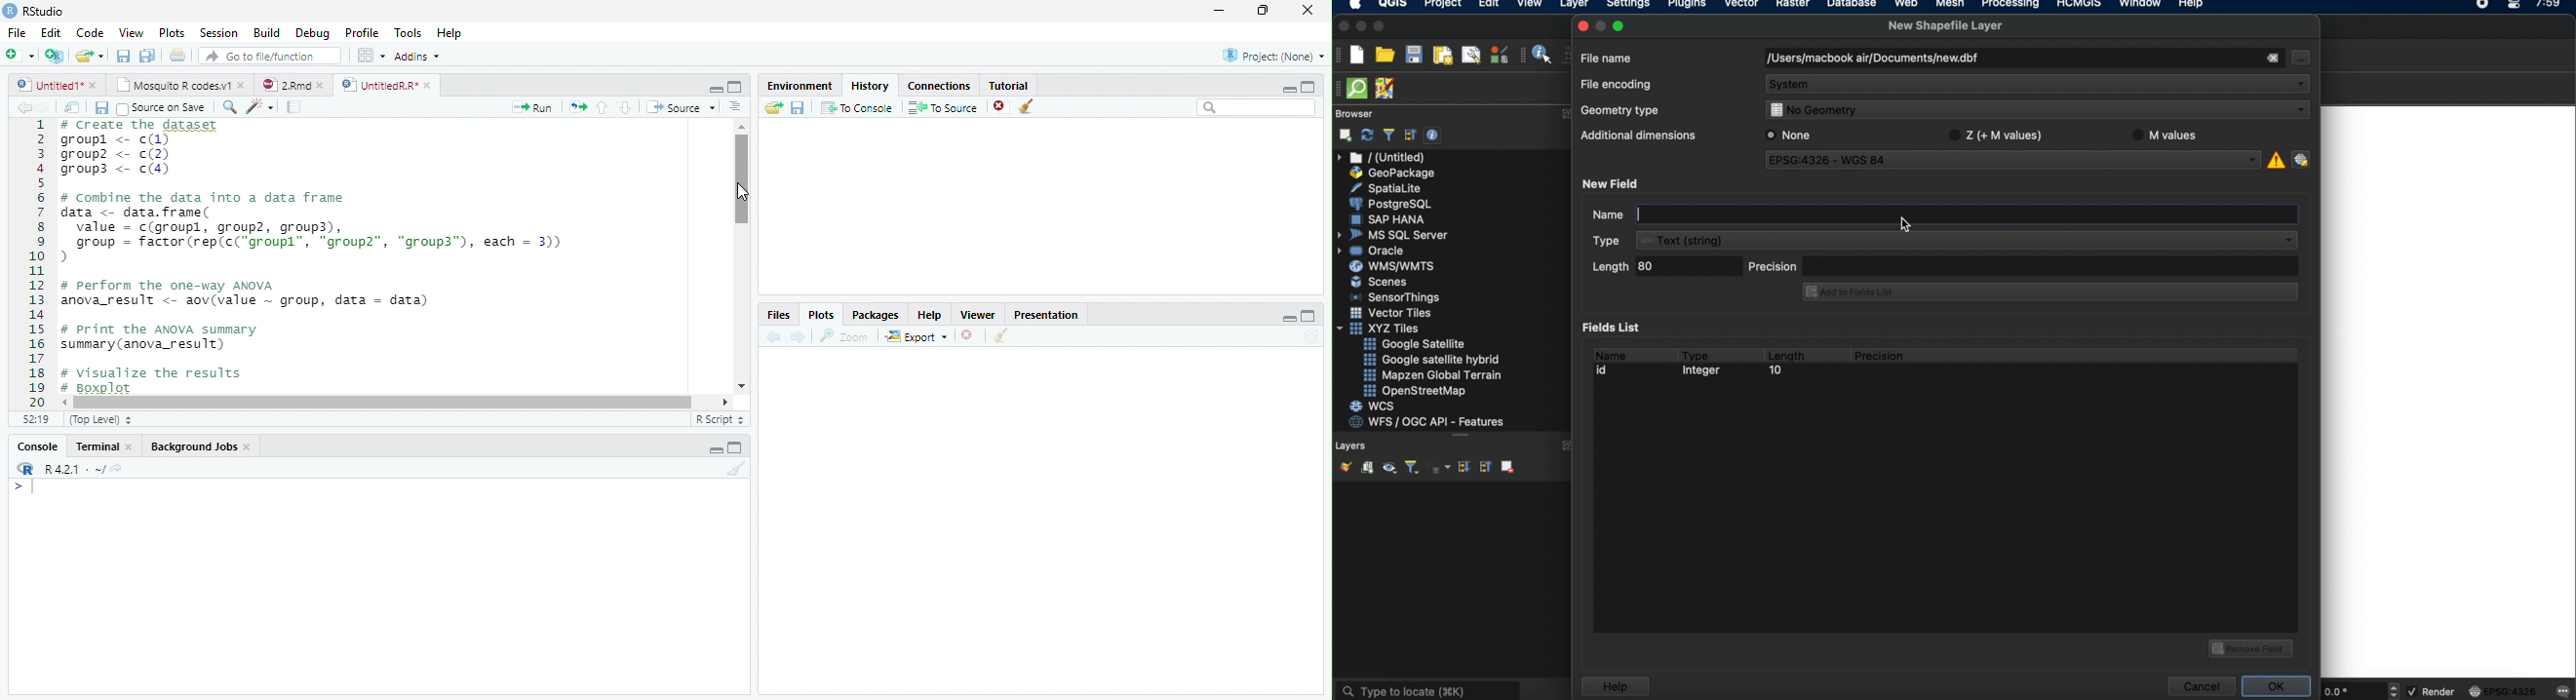 The image size is (2576, 700). Describe the element at coordinates (1340, 54) in the screenshot. I see `project toolbar` at that location.